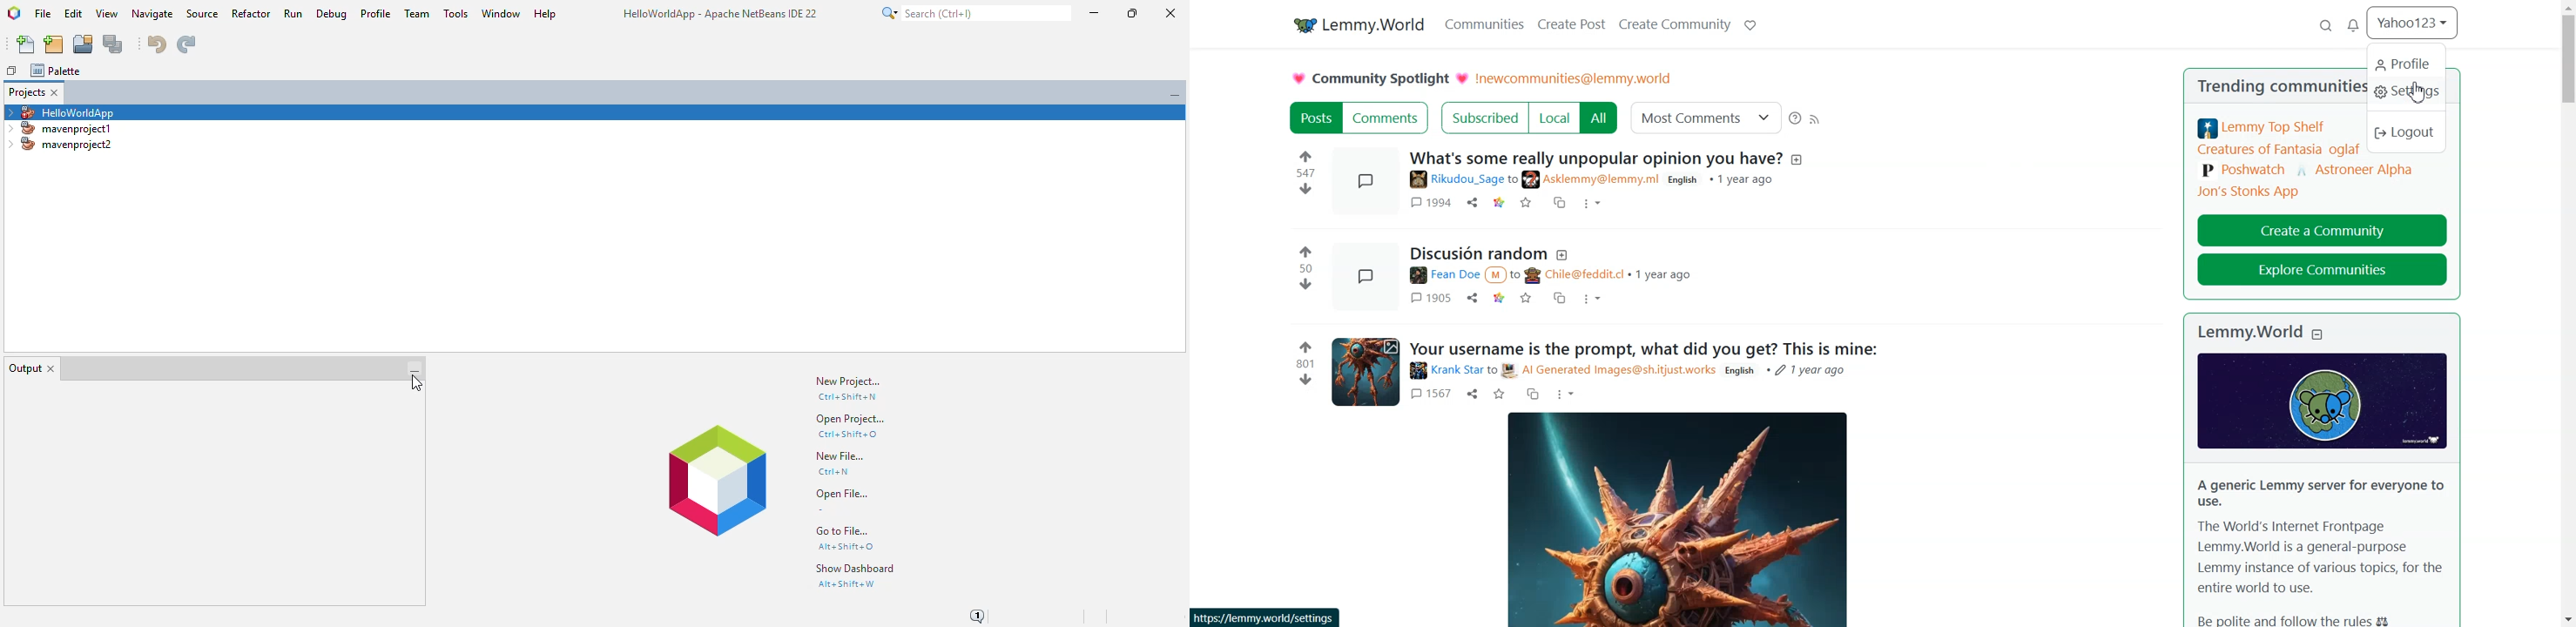  Describe the element at coordinates (1492, 371) in the screenshot. I see `to` at that location.